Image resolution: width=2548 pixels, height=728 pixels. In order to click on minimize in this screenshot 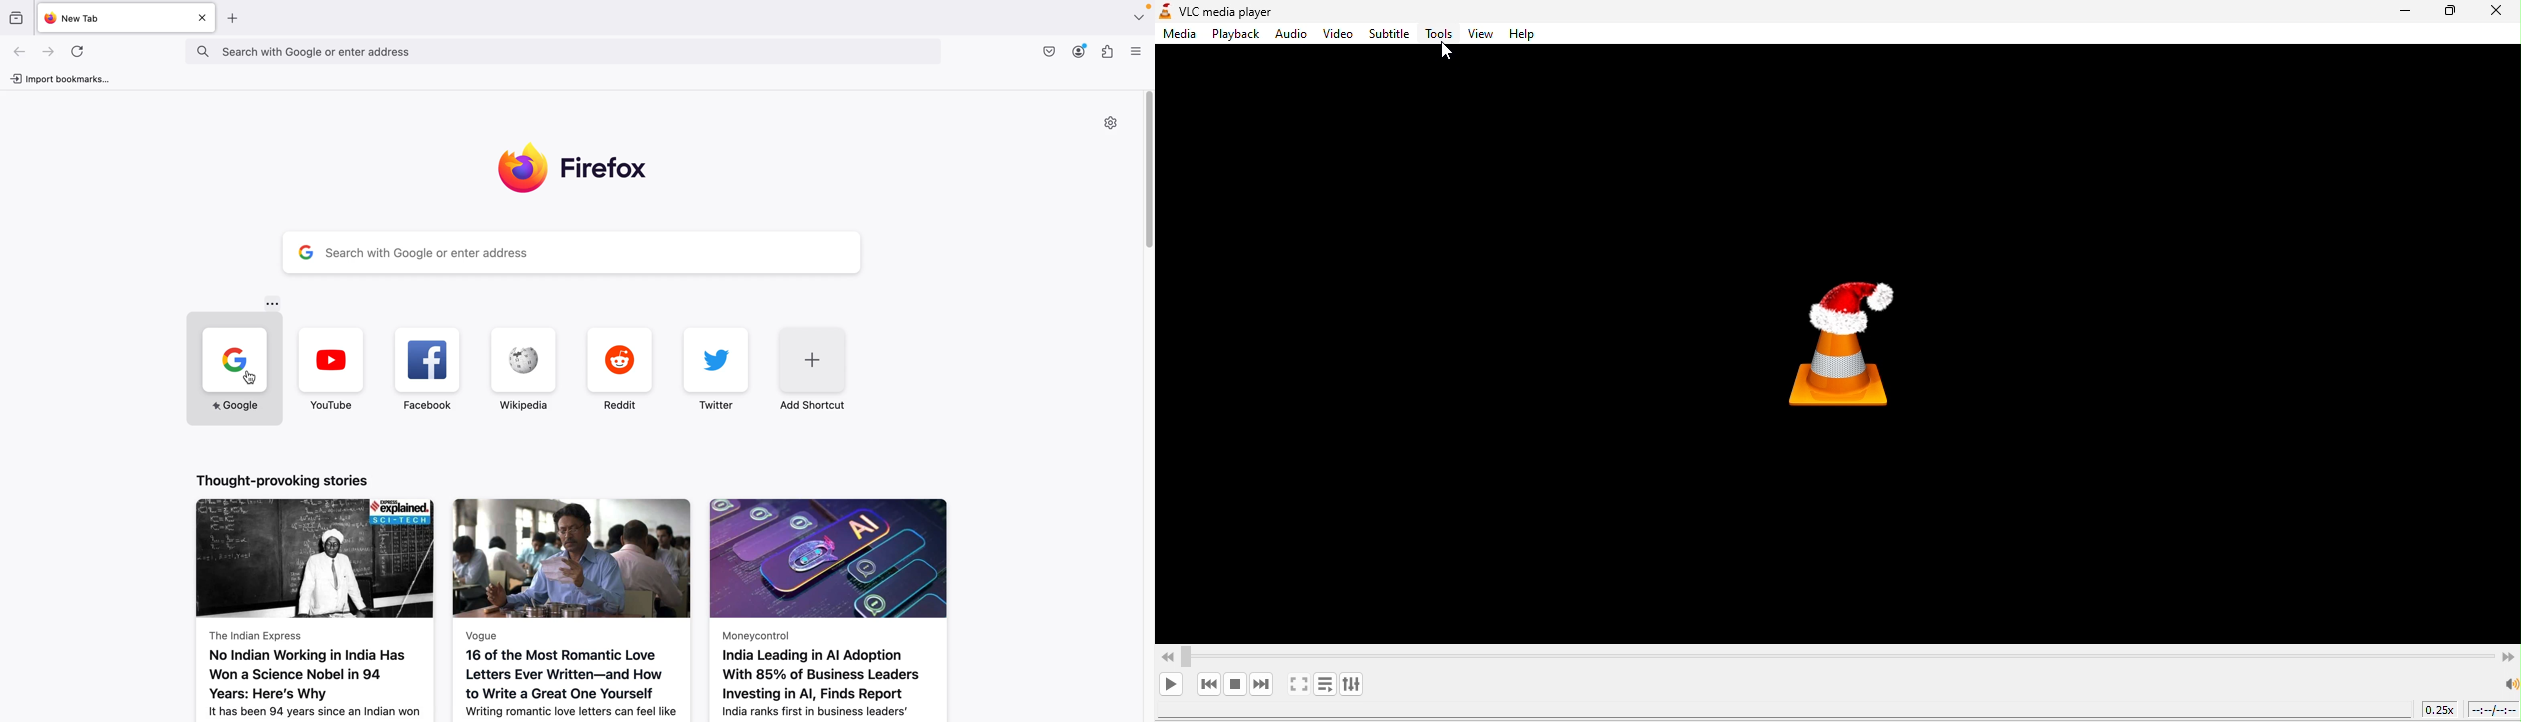, I will do `click(2403, 12)`.